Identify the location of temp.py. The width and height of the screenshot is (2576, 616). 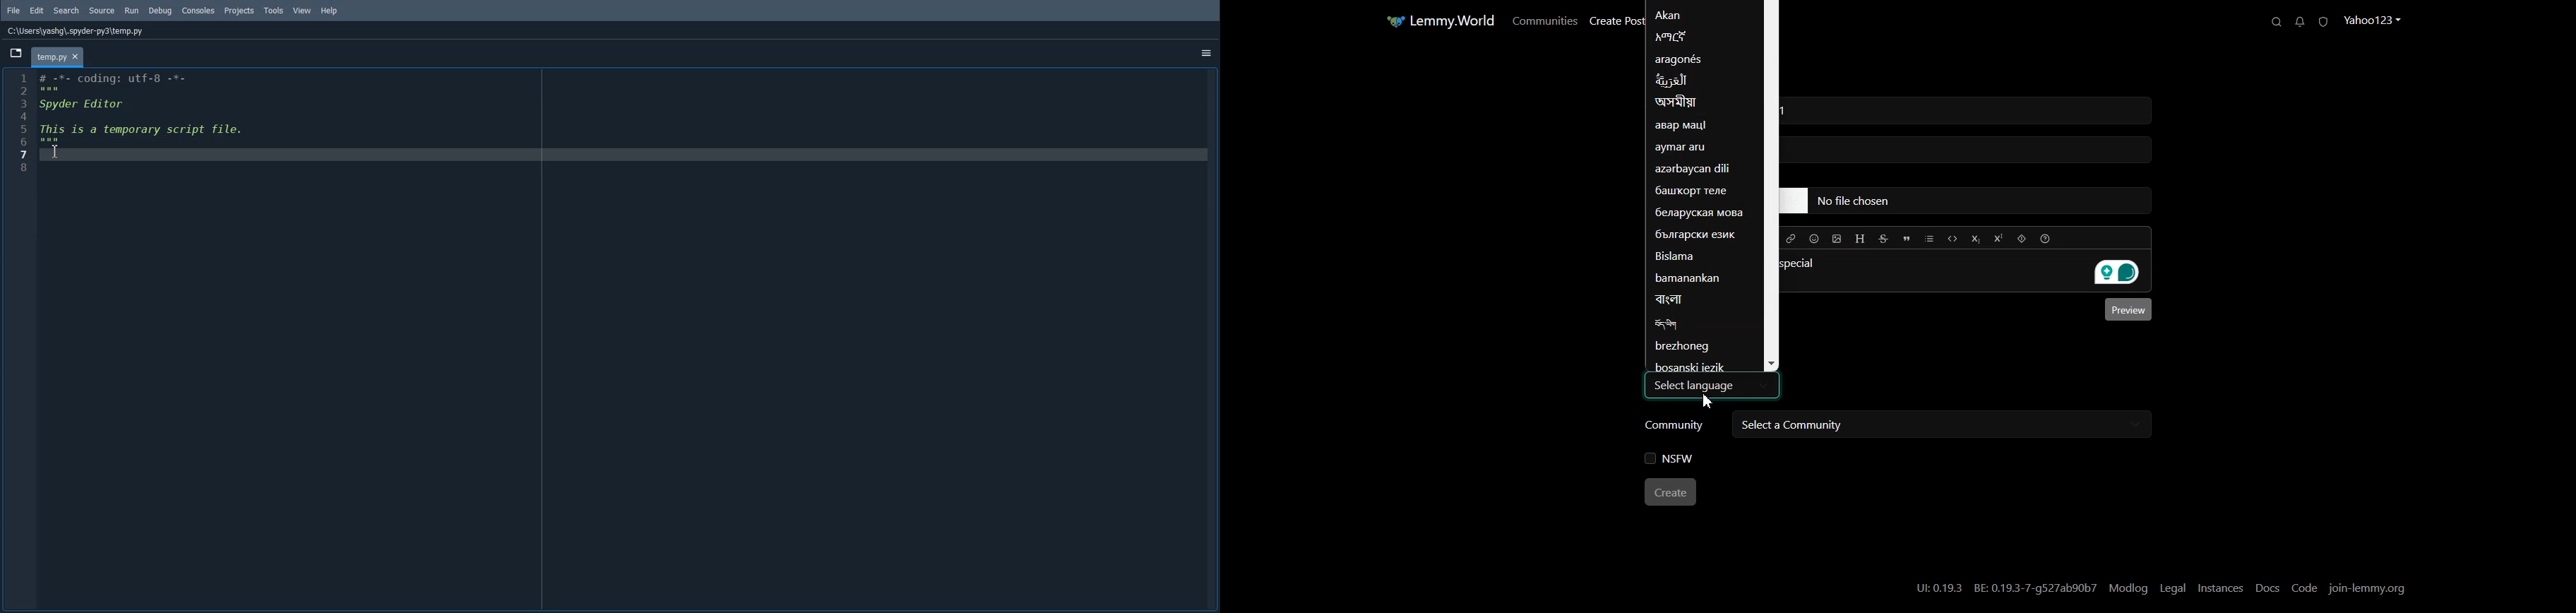
(58, 57).